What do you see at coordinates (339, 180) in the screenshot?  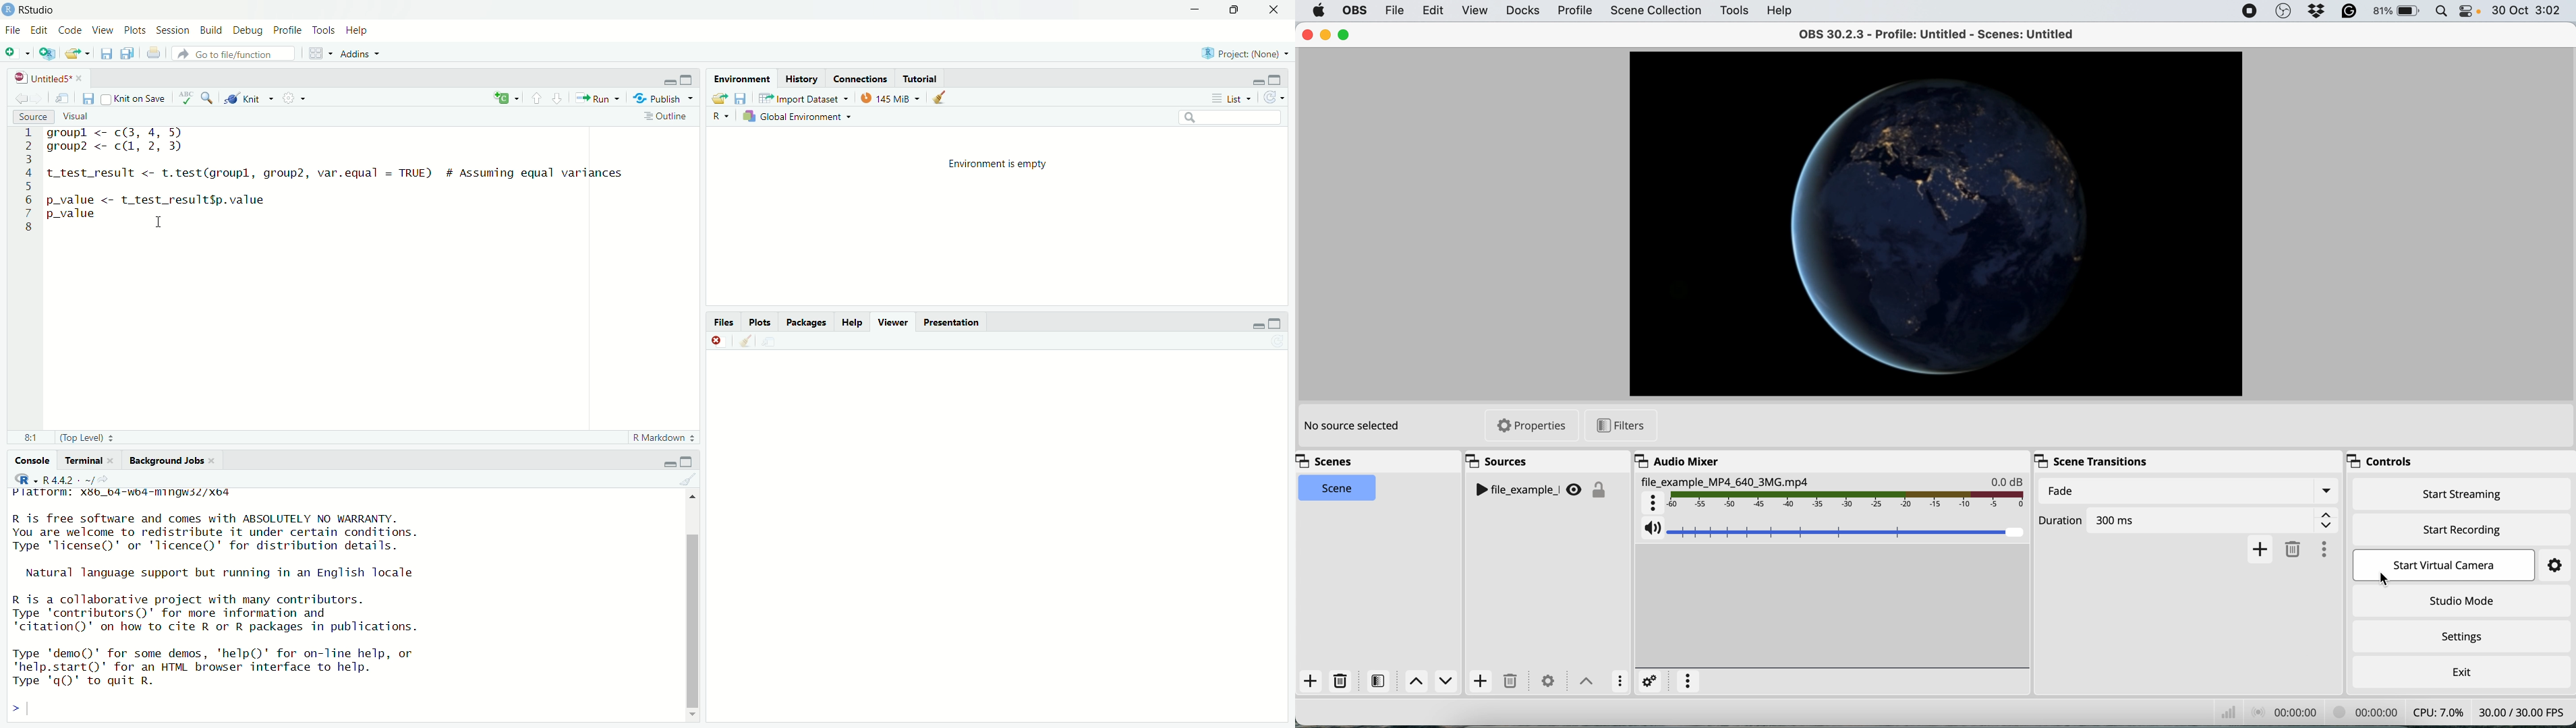 I see `groupl <- c(3, 4, >)
group? <- c(, 2, 3)

t_test_result <- t.test(groupl, group2, var.equal = TRUE) # Assuming equal variances
p_value <- t_test_result$p.value

p_value -` at bounding box center [339, 180].